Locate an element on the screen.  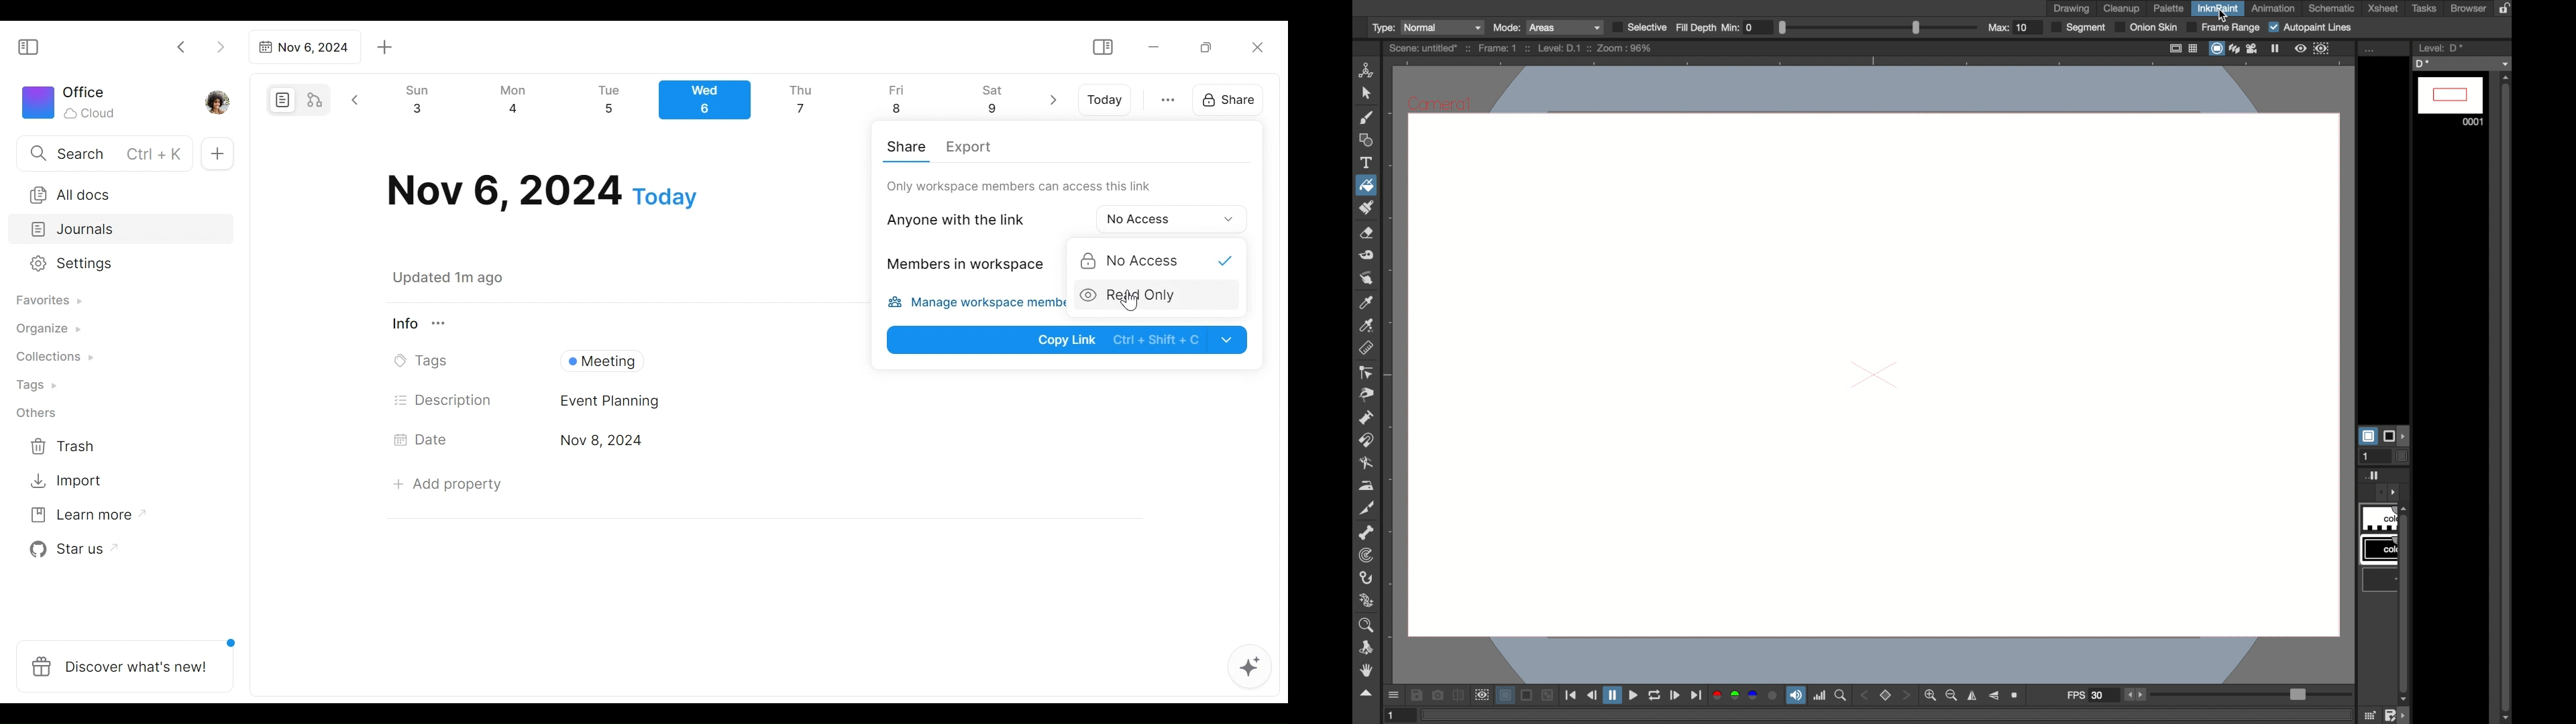
Add new  is located at coordinates (216, 154).